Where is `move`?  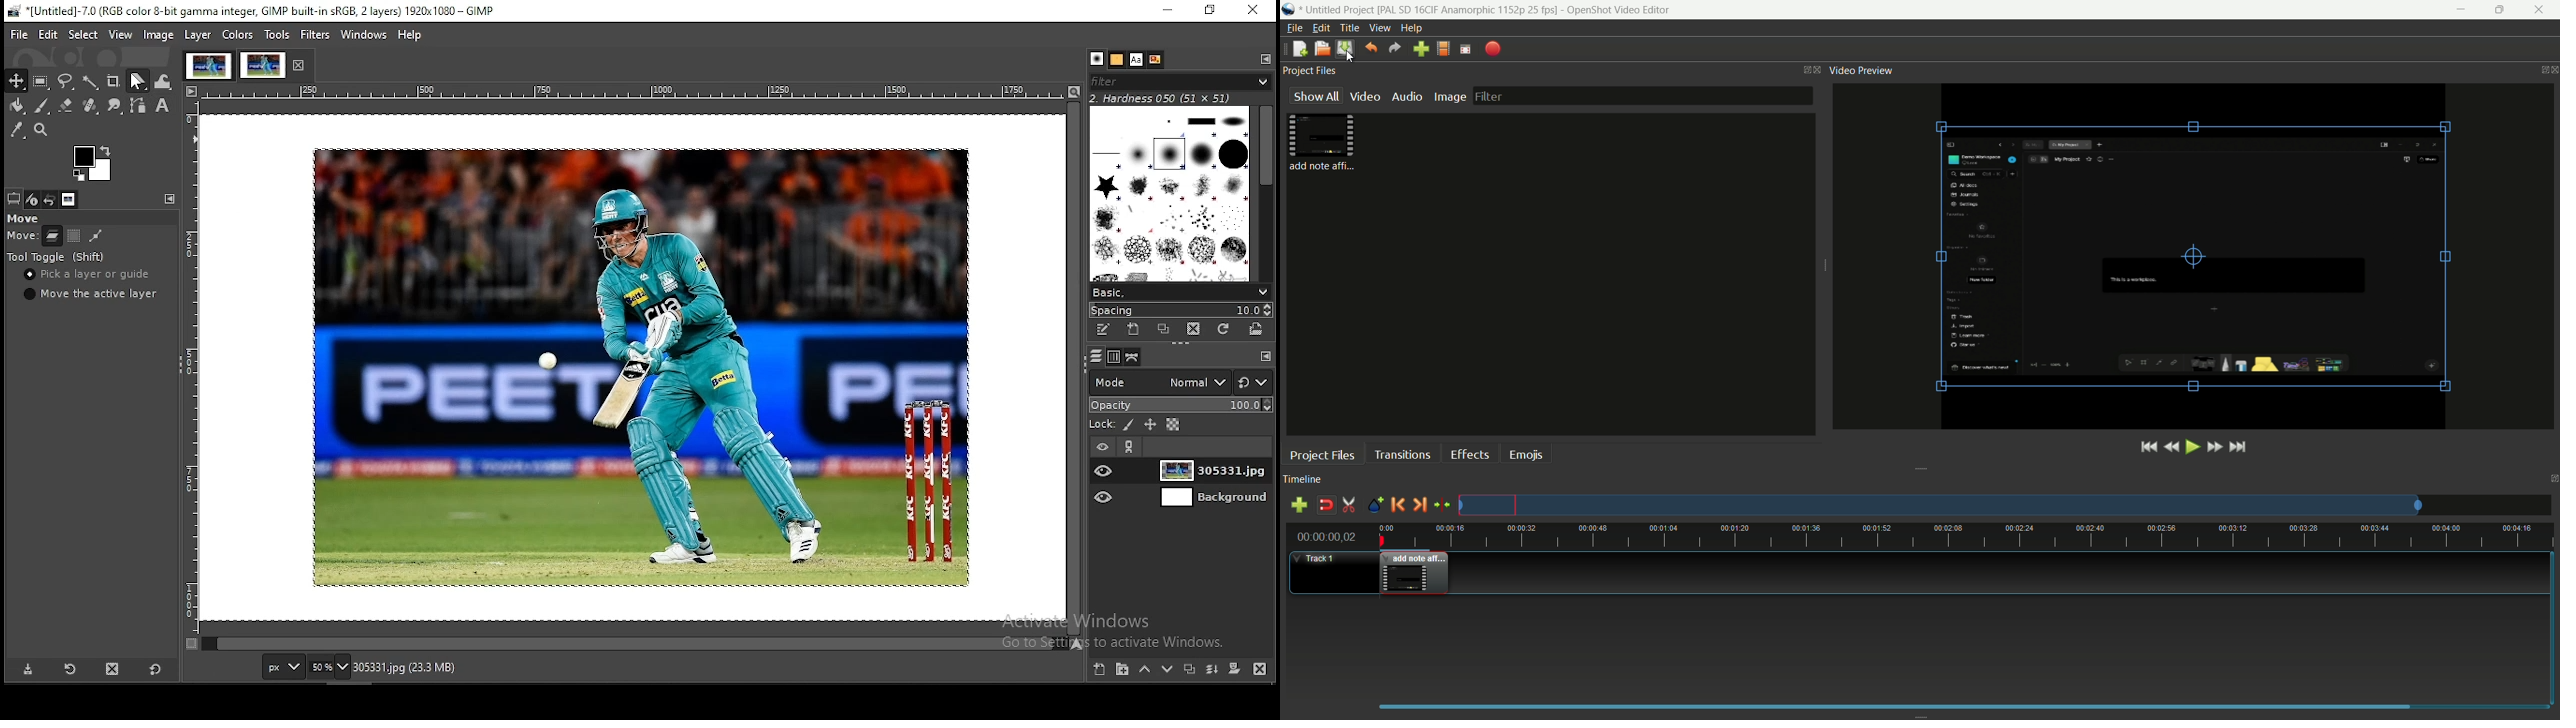
move is located at coordinates (26, 219).